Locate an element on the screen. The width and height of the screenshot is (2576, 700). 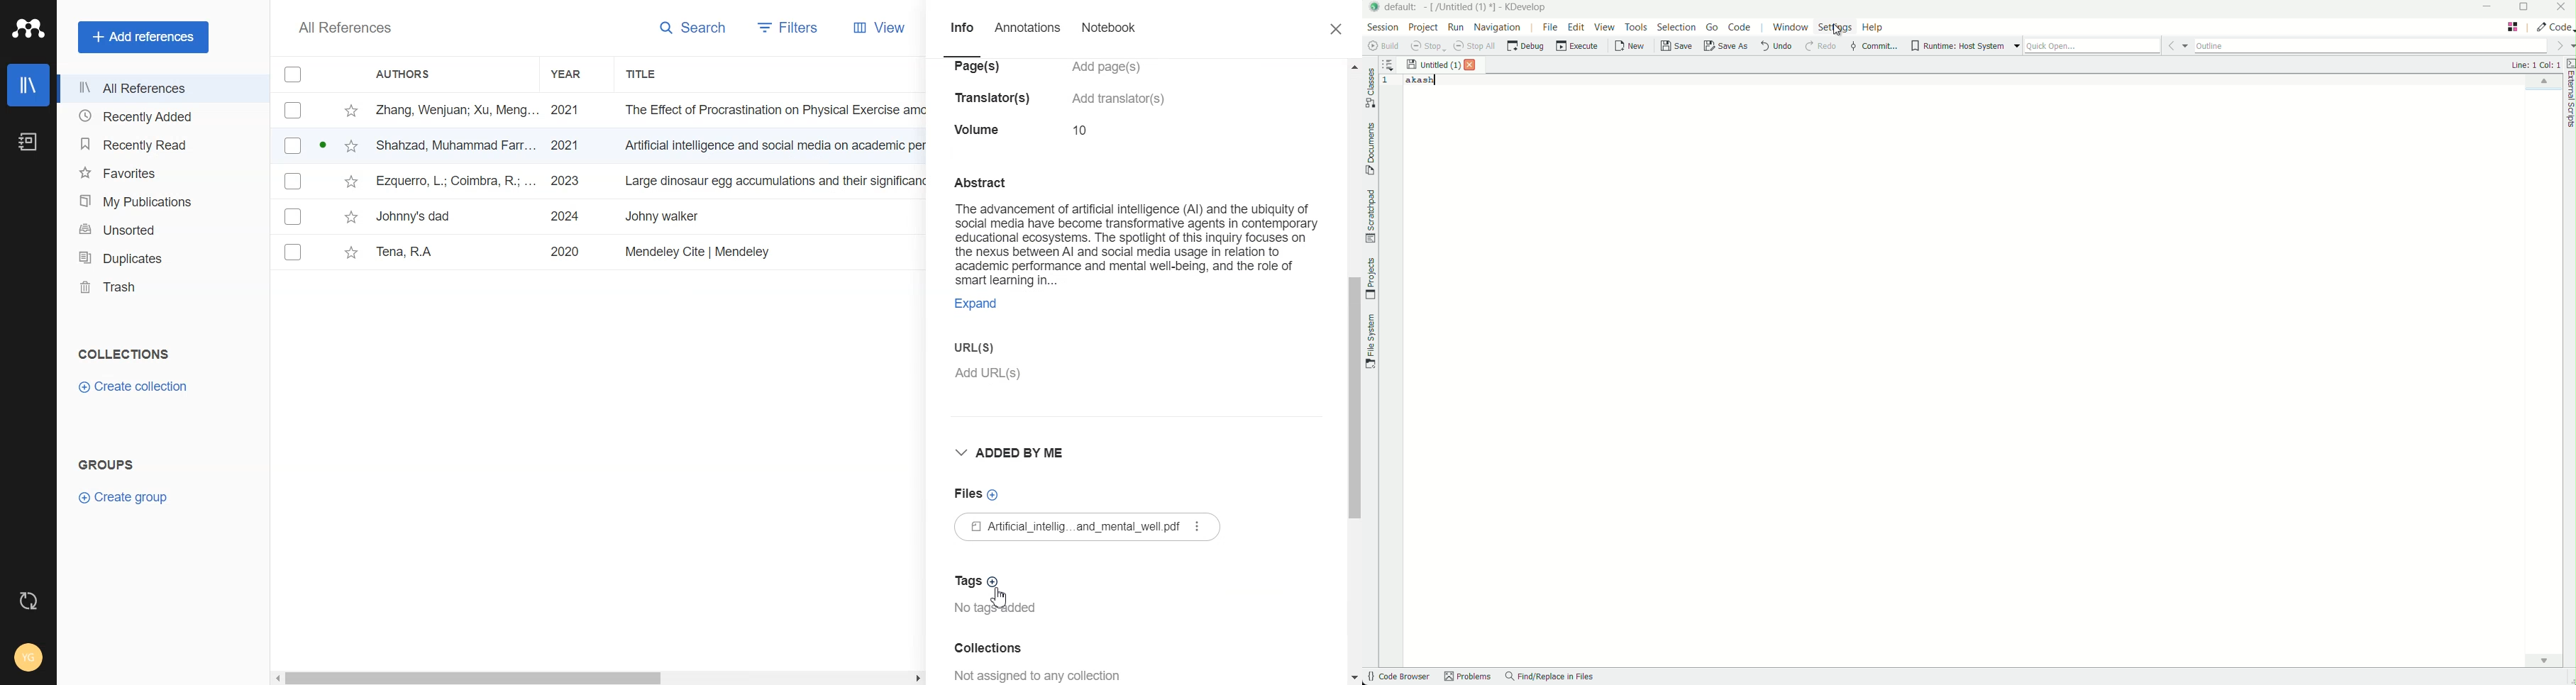
Horizontal scroll bar is located at coordinates (599, 675).